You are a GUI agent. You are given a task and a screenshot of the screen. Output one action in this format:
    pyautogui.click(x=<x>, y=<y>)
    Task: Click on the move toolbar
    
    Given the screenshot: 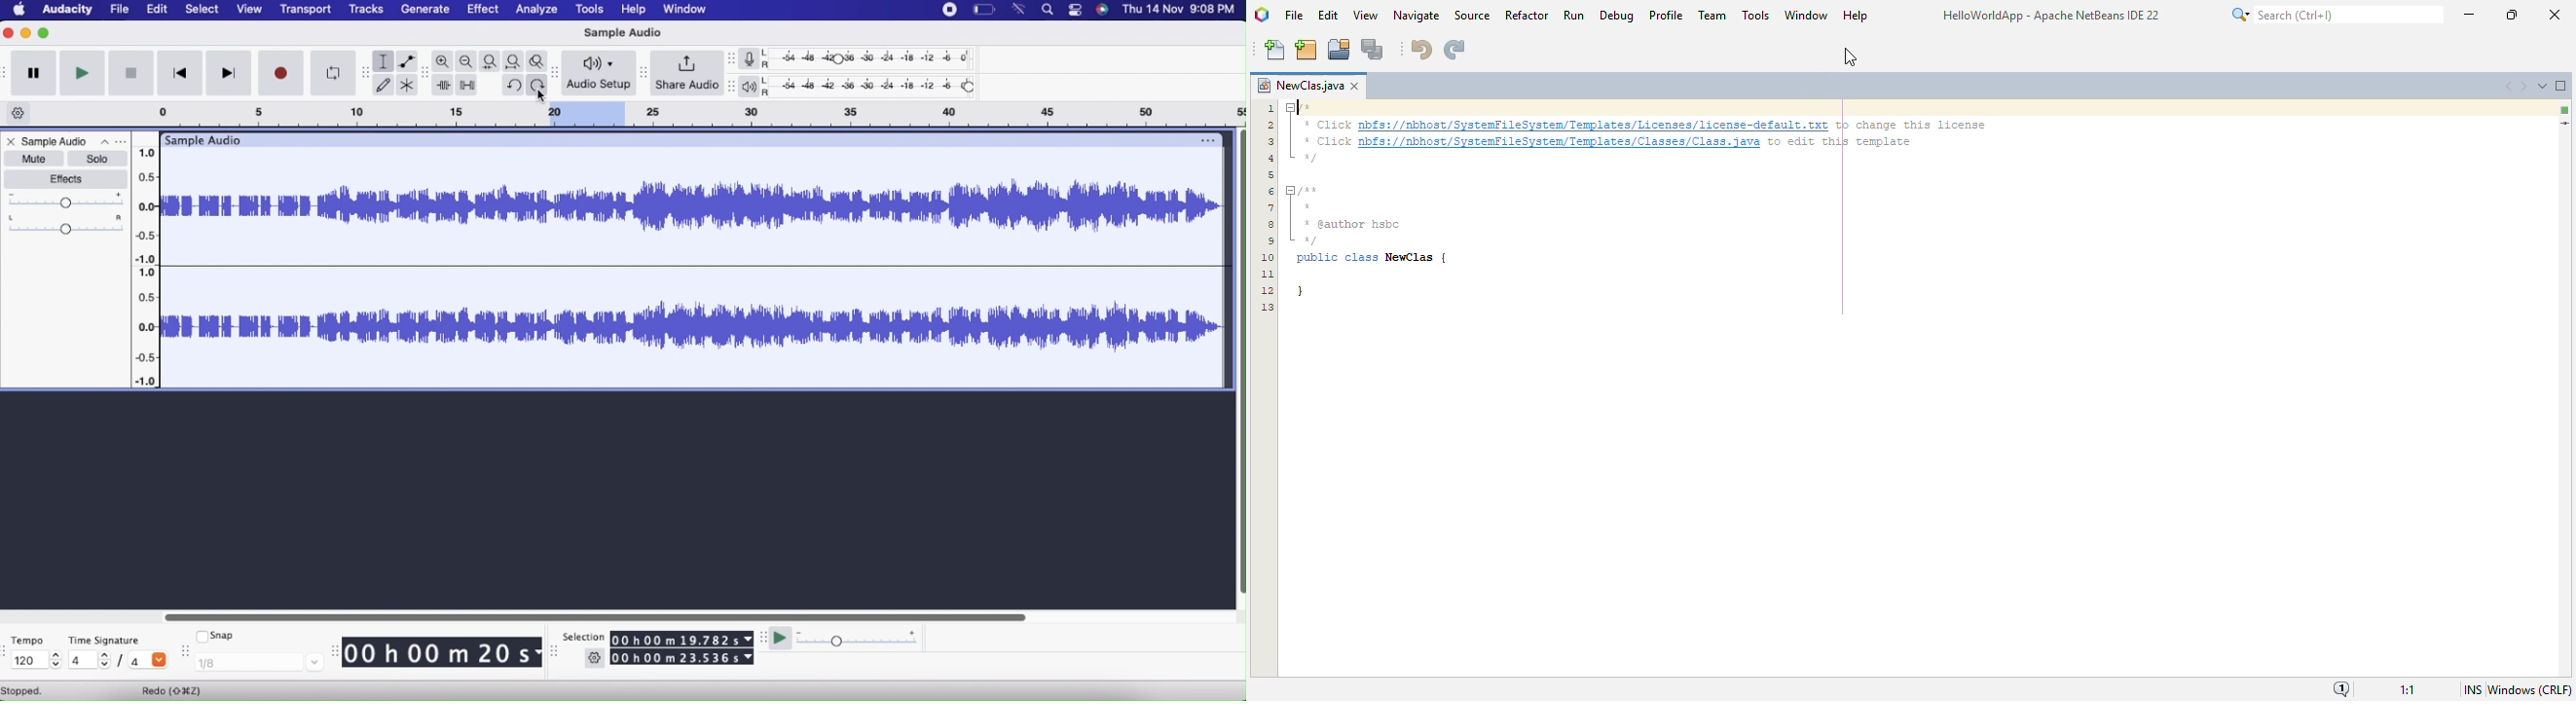 What is the action you would take?
    pyautogui.click(x=733, y=87)
    